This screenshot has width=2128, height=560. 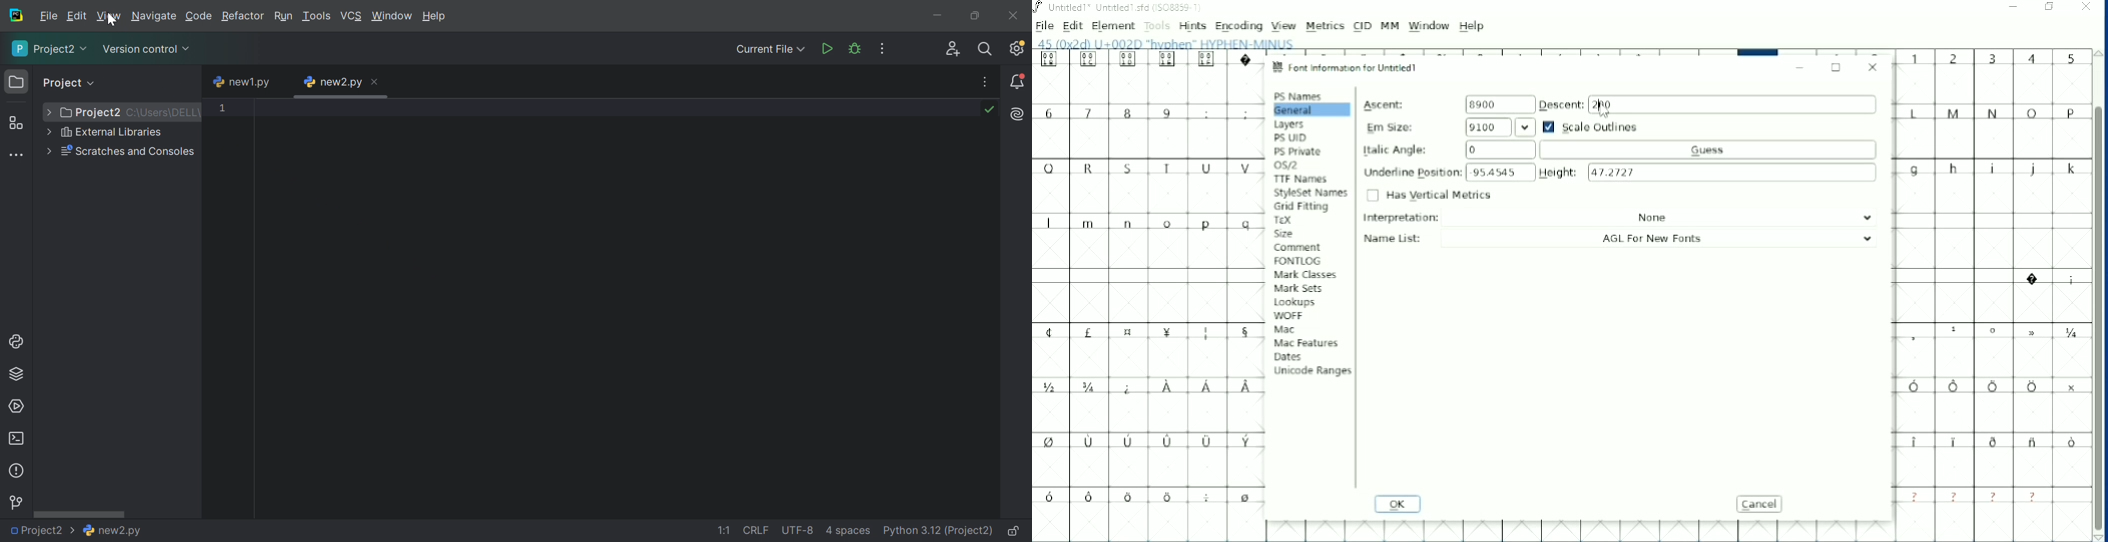 I want to click on Ascent, so click(x=1445, y=104).